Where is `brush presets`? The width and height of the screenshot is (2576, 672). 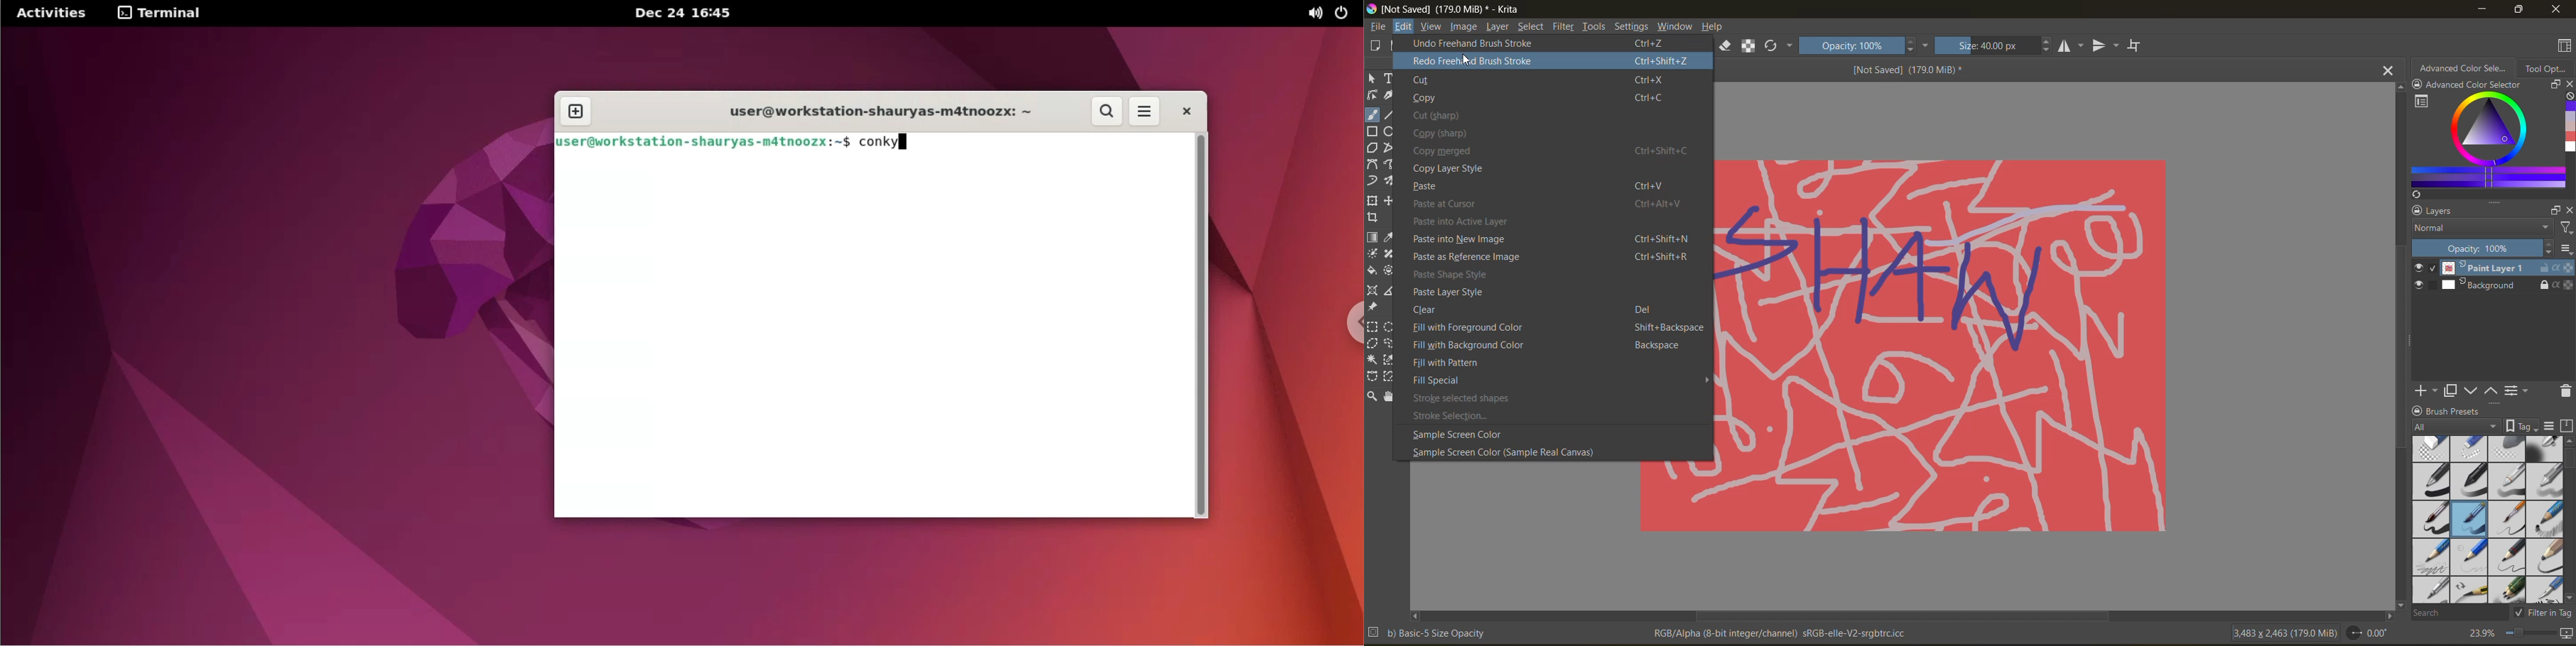 brush presets is located at coordinates (2458, 411).